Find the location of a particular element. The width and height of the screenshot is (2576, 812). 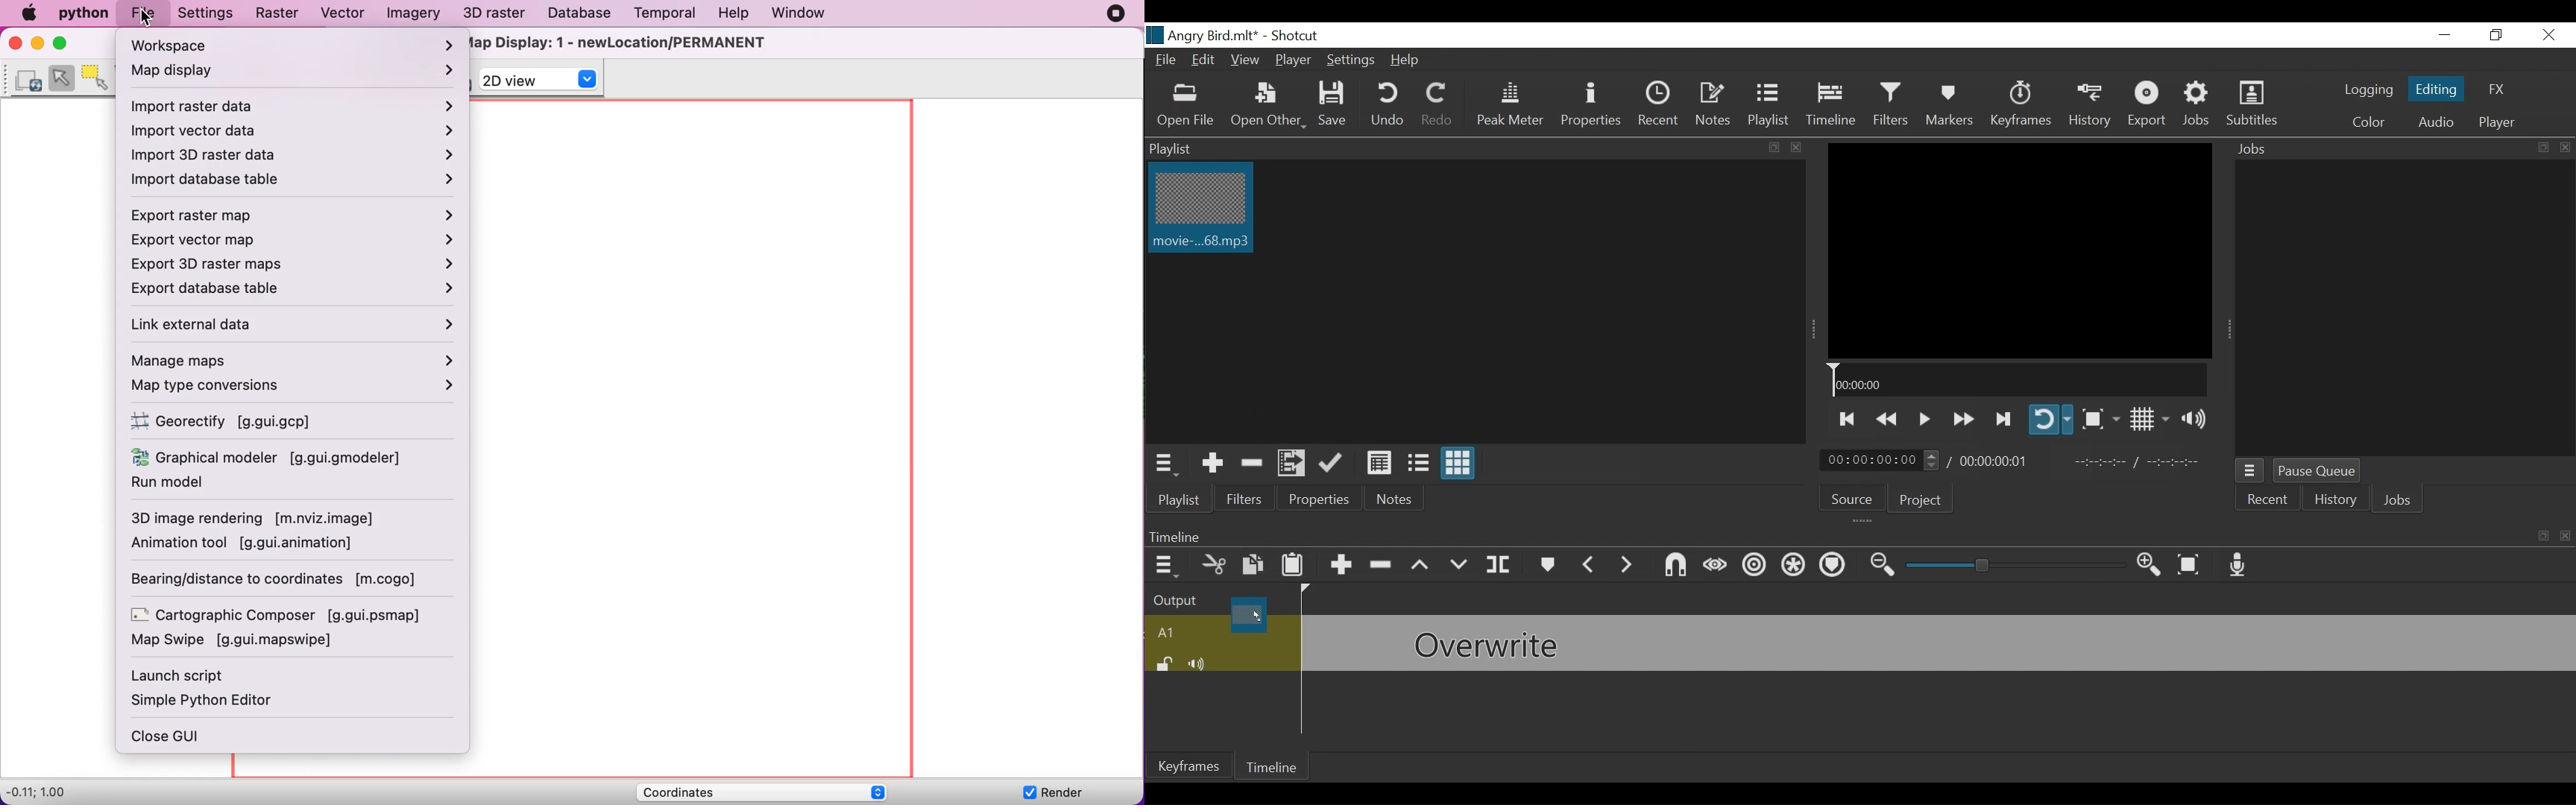

minimize is located at coordinates (2443, 35).